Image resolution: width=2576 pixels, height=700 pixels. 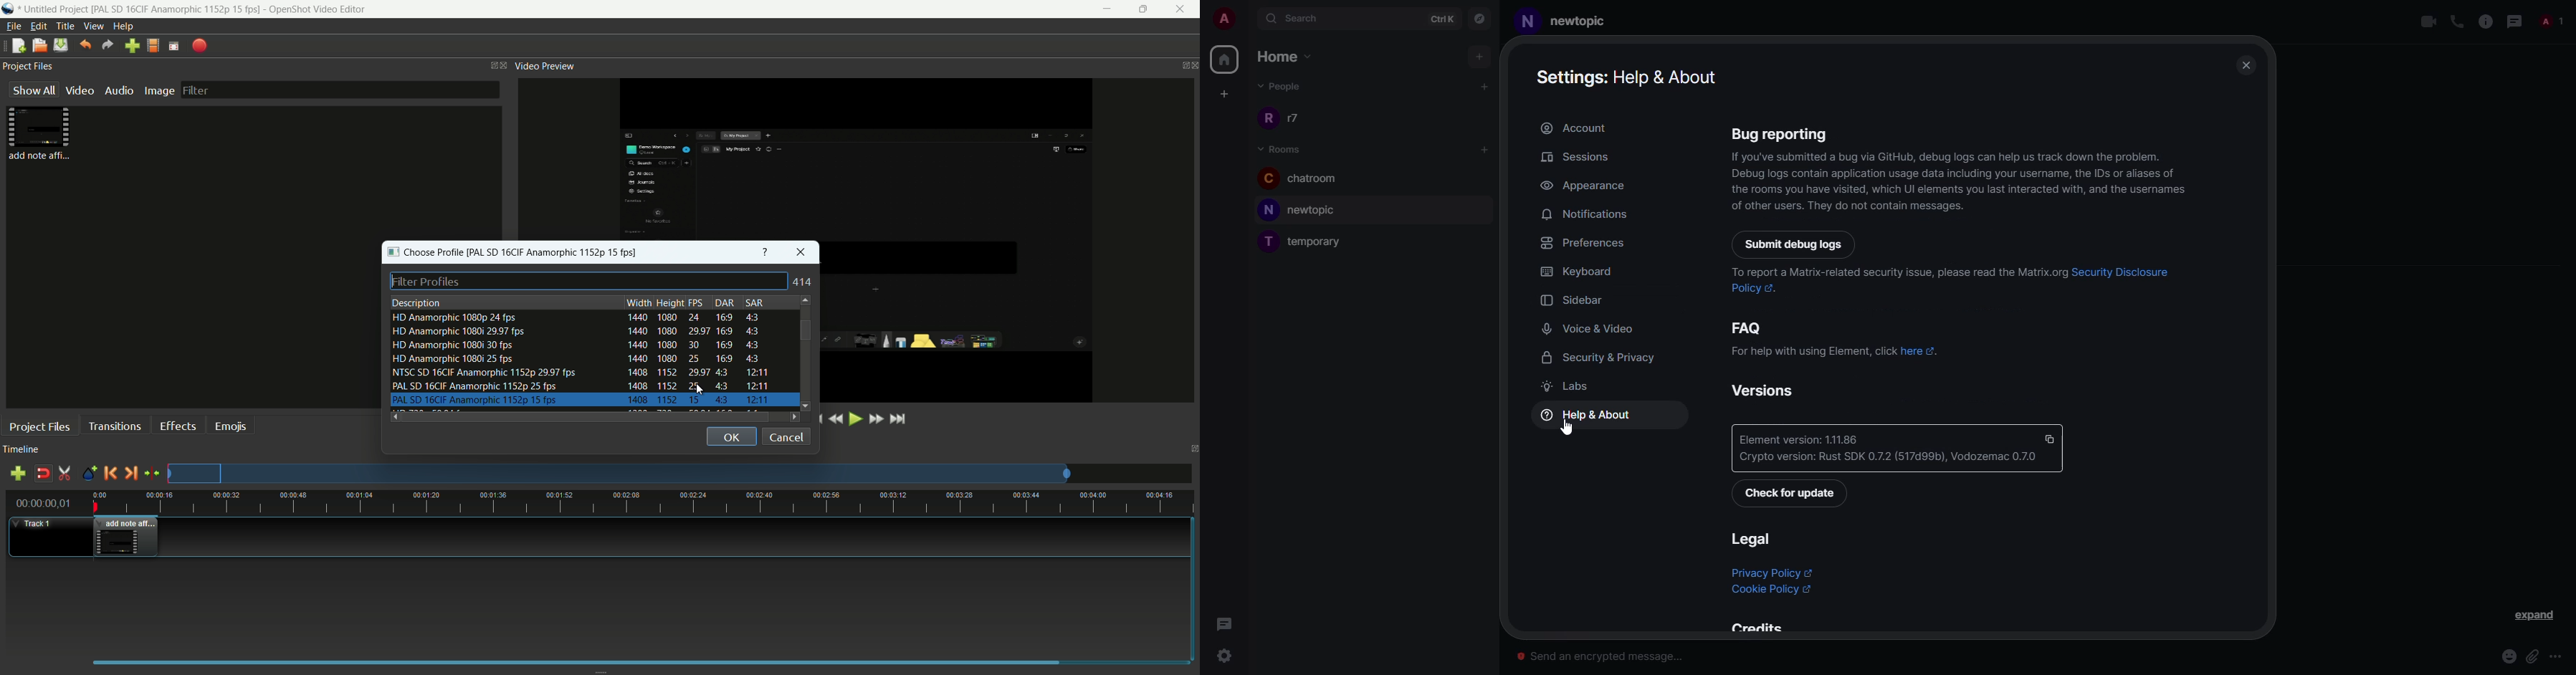 What do you see at coordinates (650, 502) in the screenshot?
I see `time` at bounding box center [650, 502].